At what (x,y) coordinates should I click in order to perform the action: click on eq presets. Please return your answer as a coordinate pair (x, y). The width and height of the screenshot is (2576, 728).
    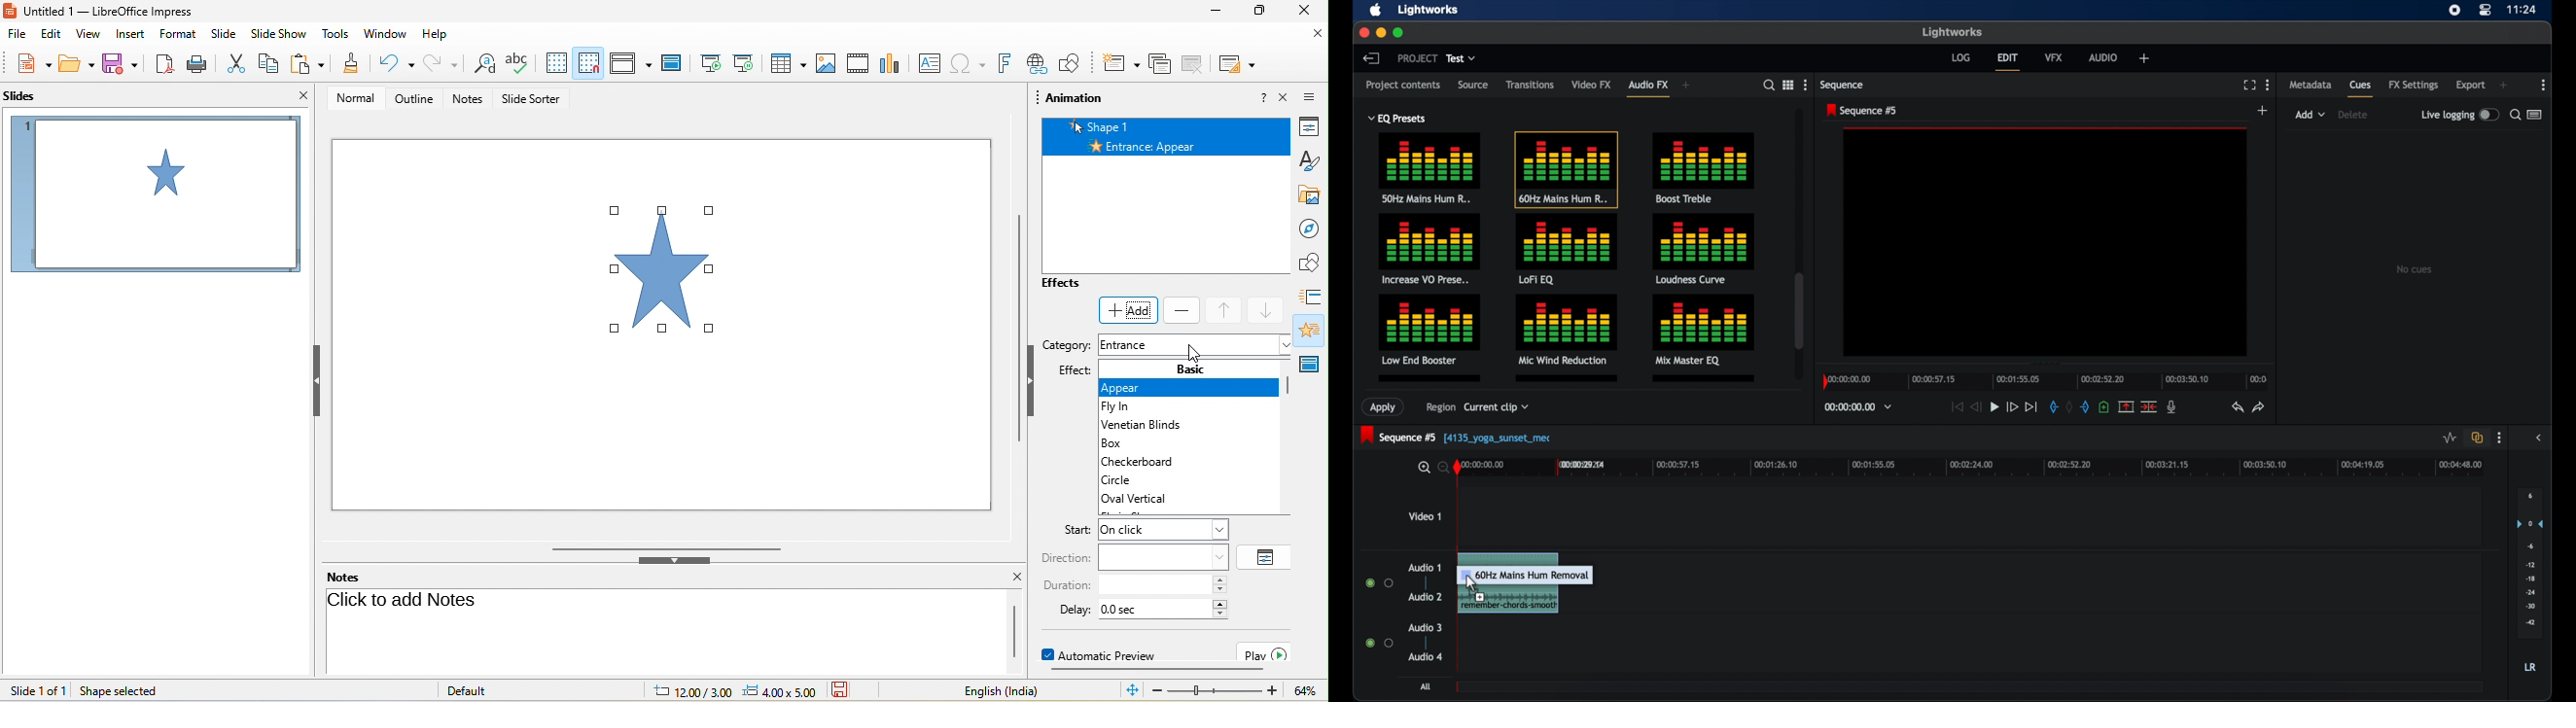
    Looking at the image, I should click on (1398, 118).